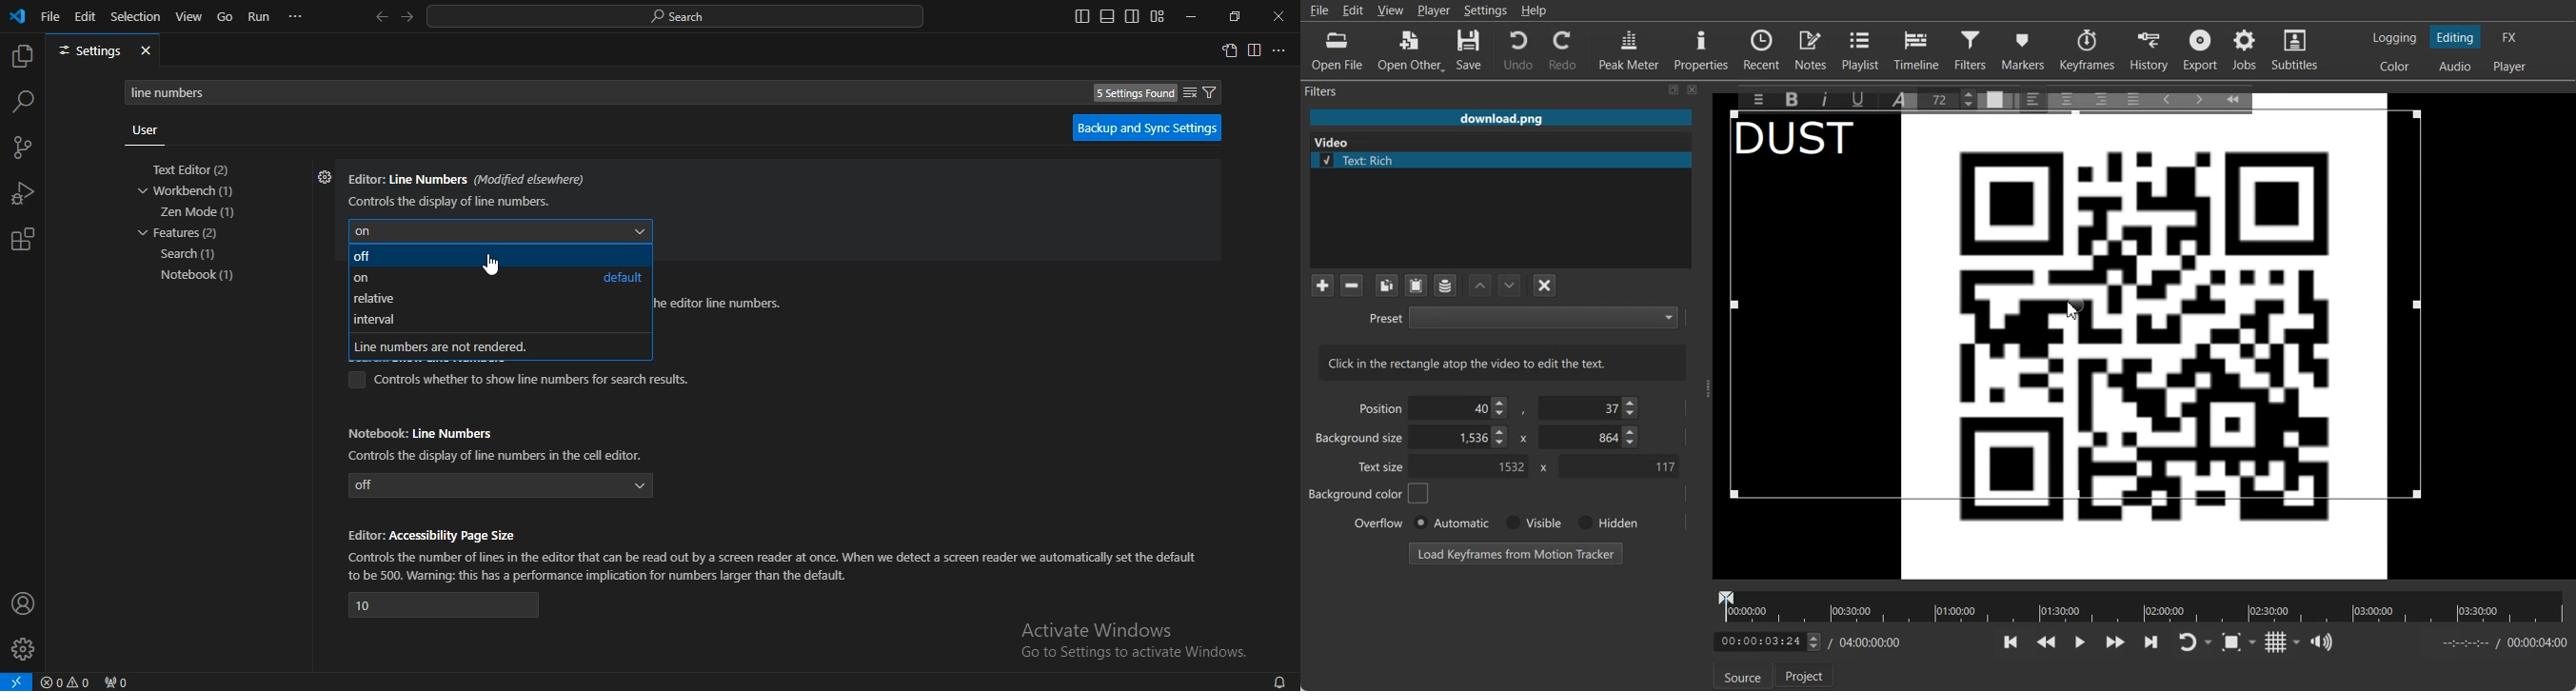  What do you see at coordinates (1390, 10) in the screenshot?
I see `View` at bounding box center [1390, 10].